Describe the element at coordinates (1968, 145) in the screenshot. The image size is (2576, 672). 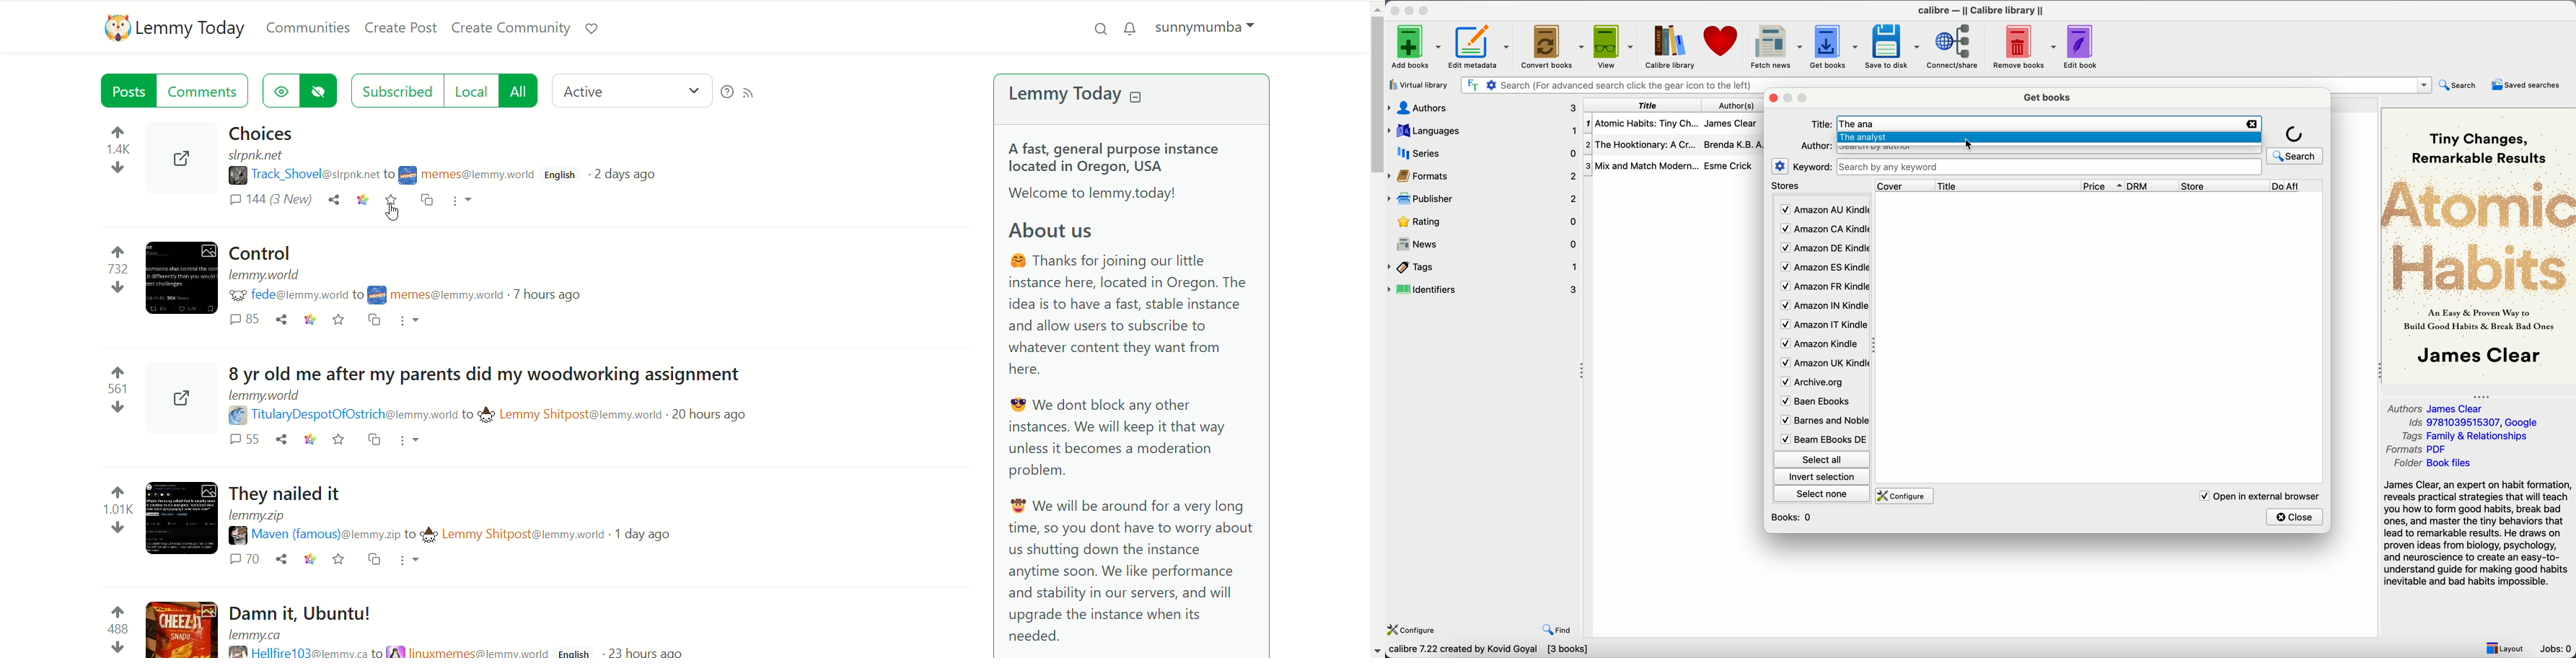
I see `cursor` at that location.